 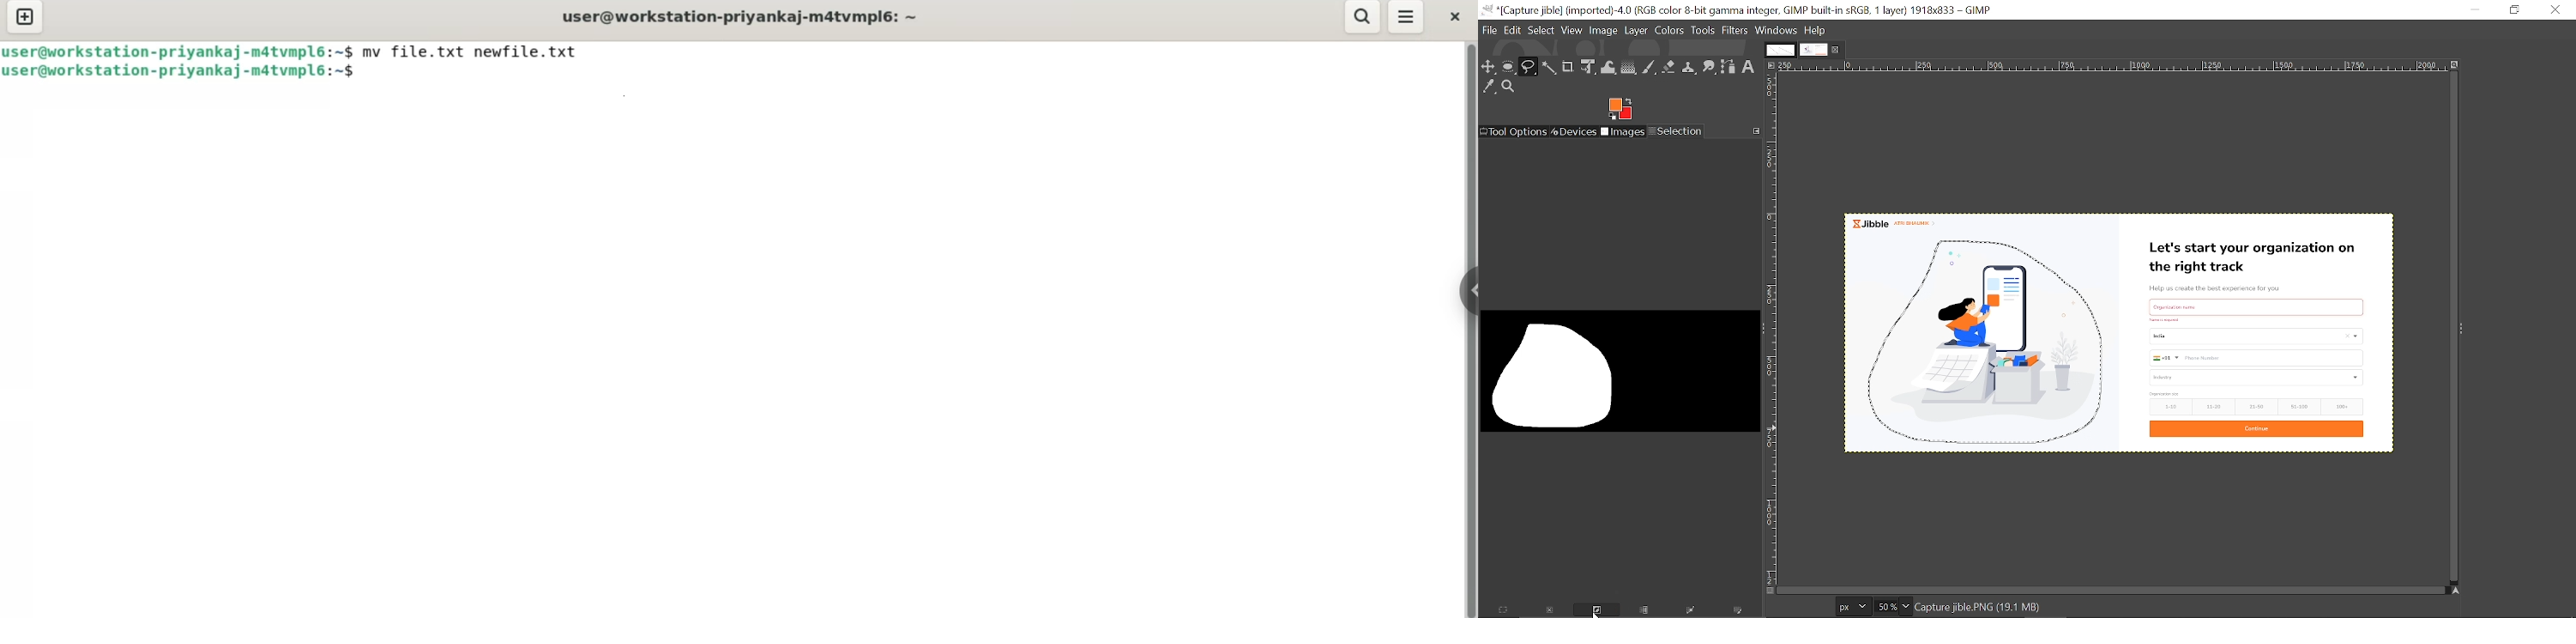 I want to click on Save the selection to a channel, so click(x=1645, y=611).